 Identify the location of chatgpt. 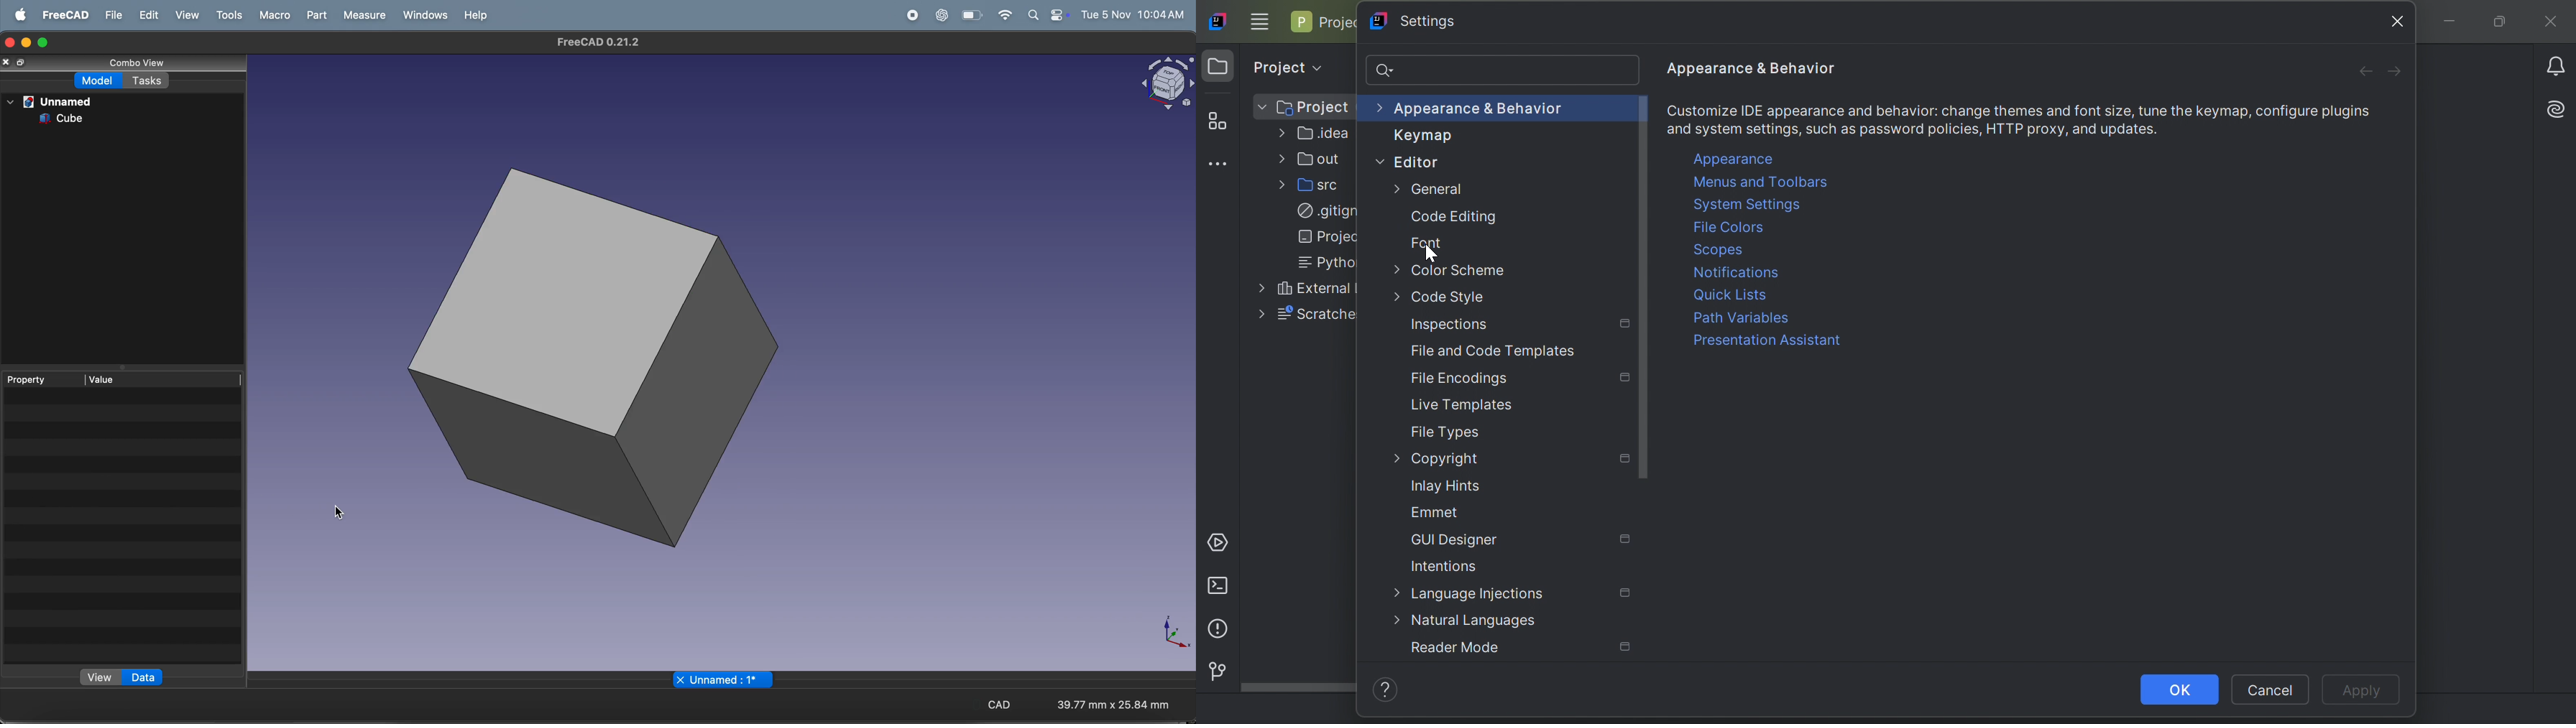
(940, 14).